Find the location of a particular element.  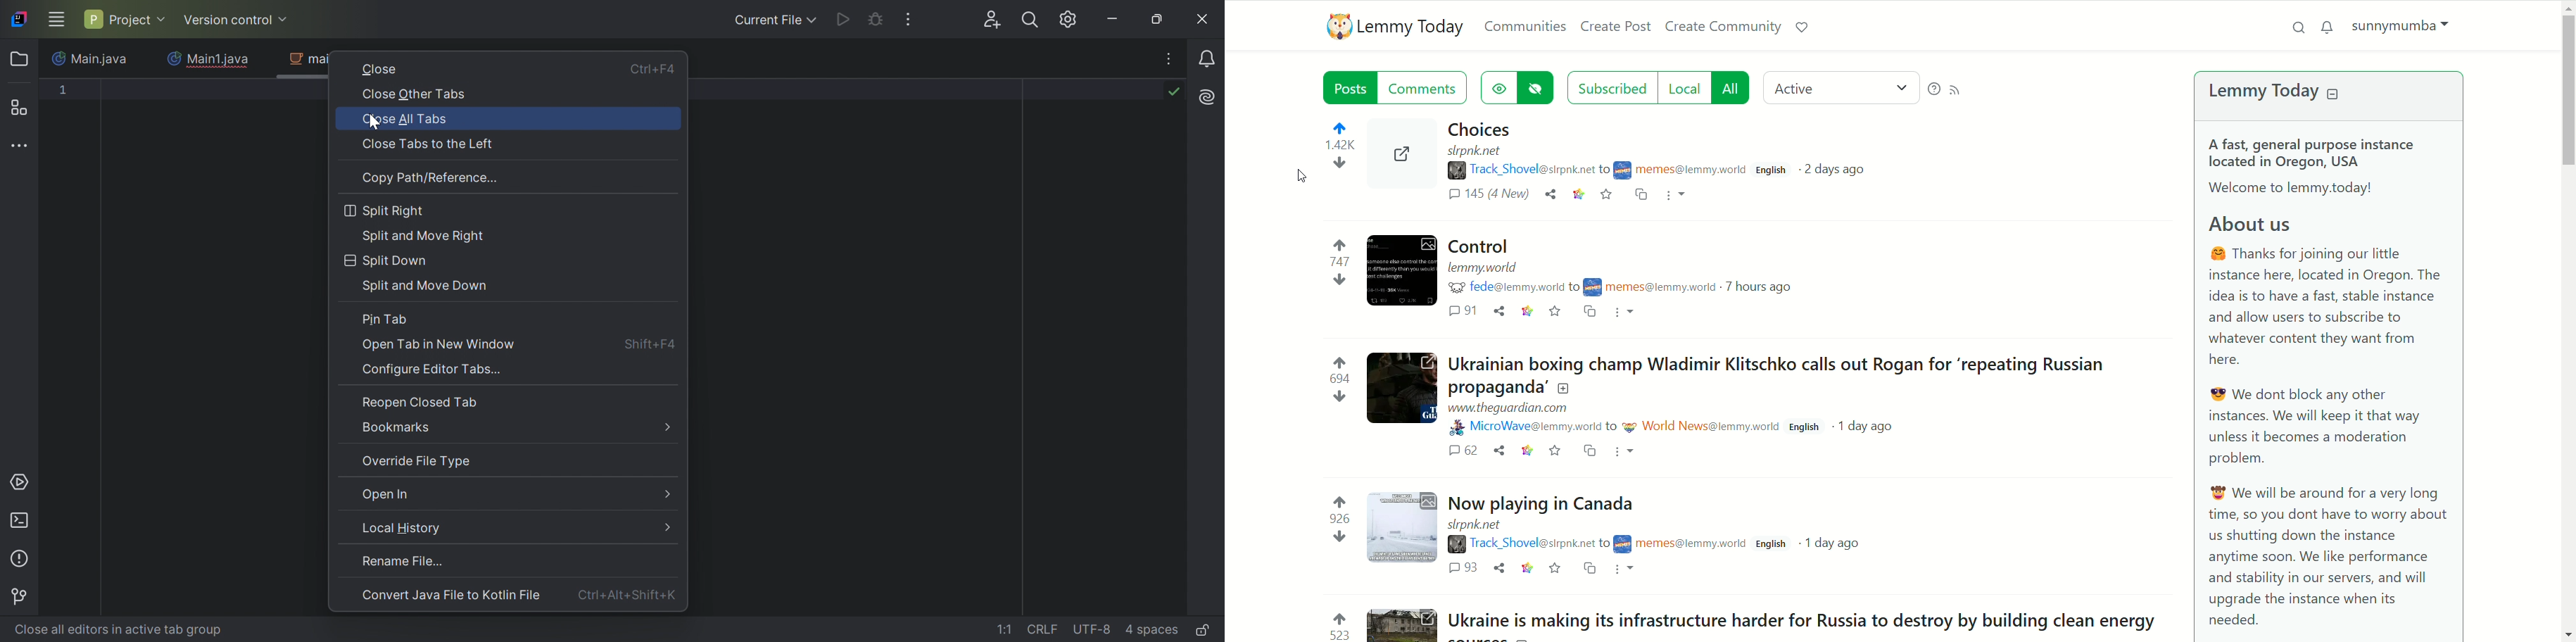

Post - Ukraine is making its infrastructure harder for Russia to destroy by building clean energy is located at coordinates (1810, 621).